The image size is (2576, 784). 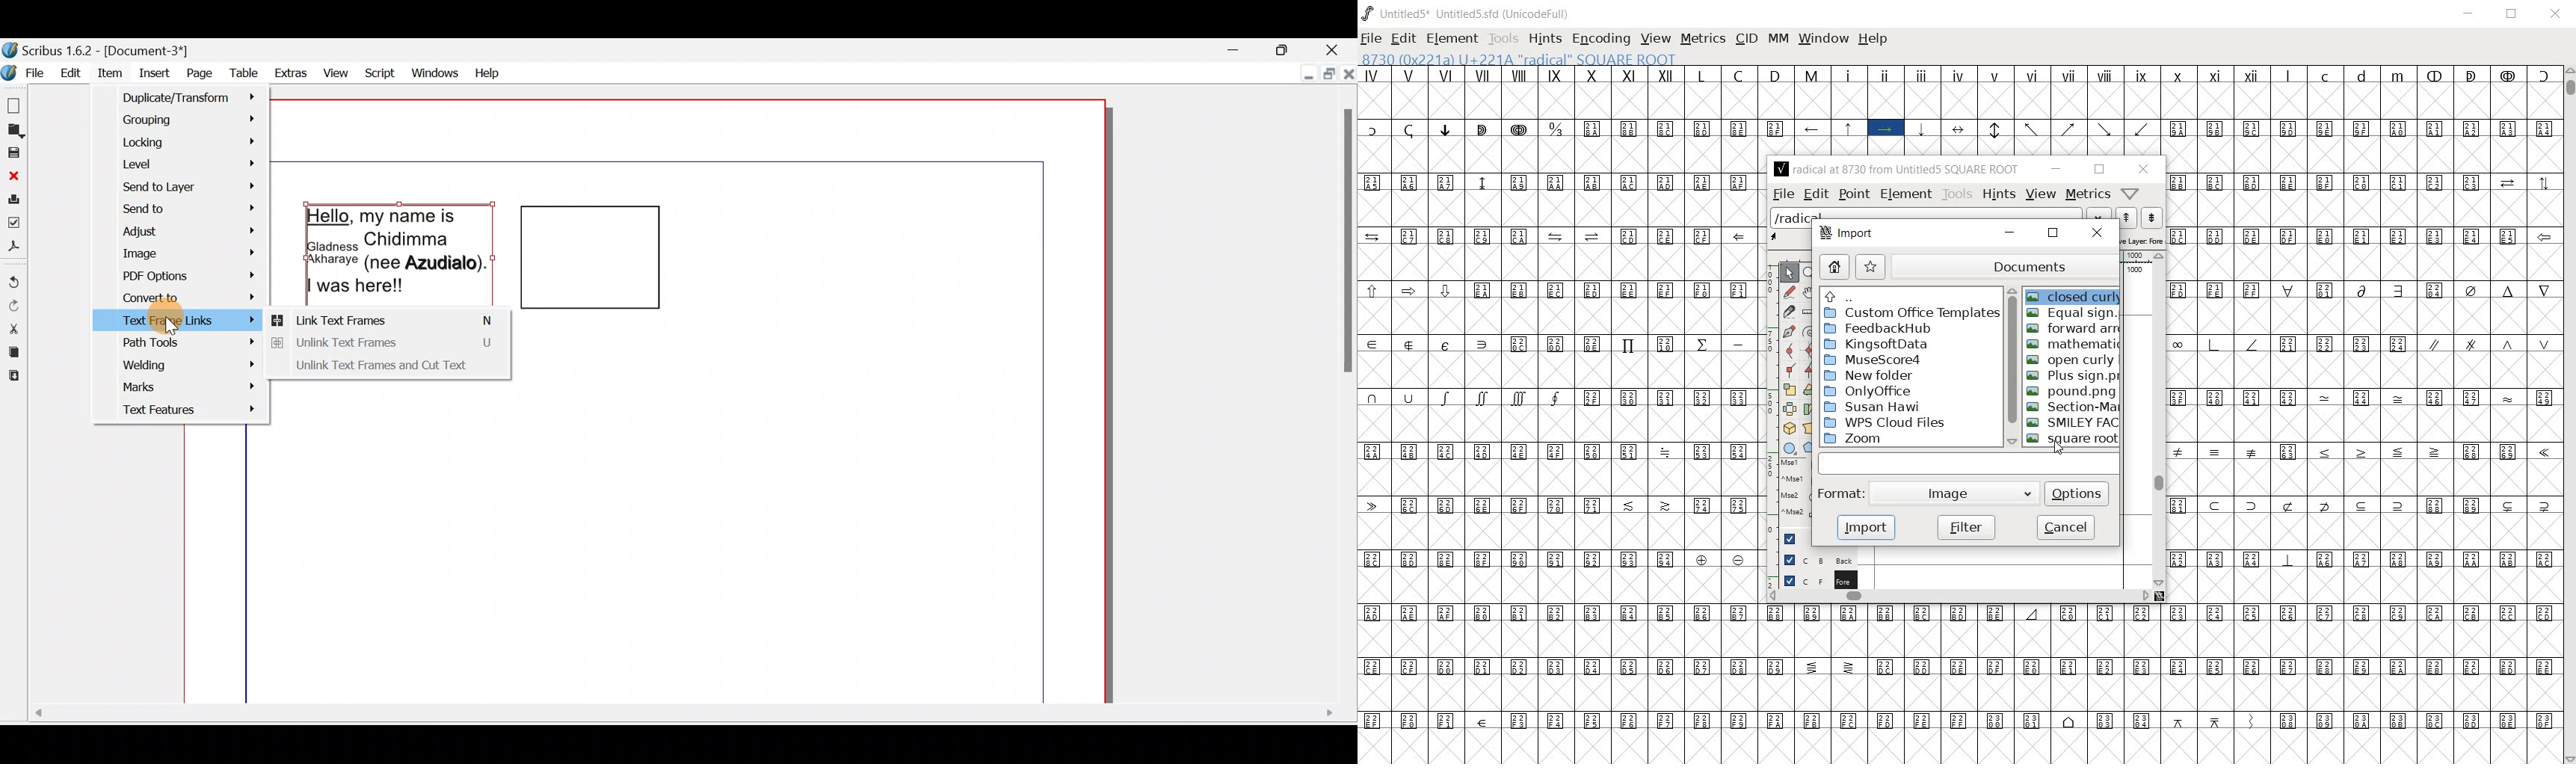 I want to click on KingsoftData, so click(x=1876, y=345).